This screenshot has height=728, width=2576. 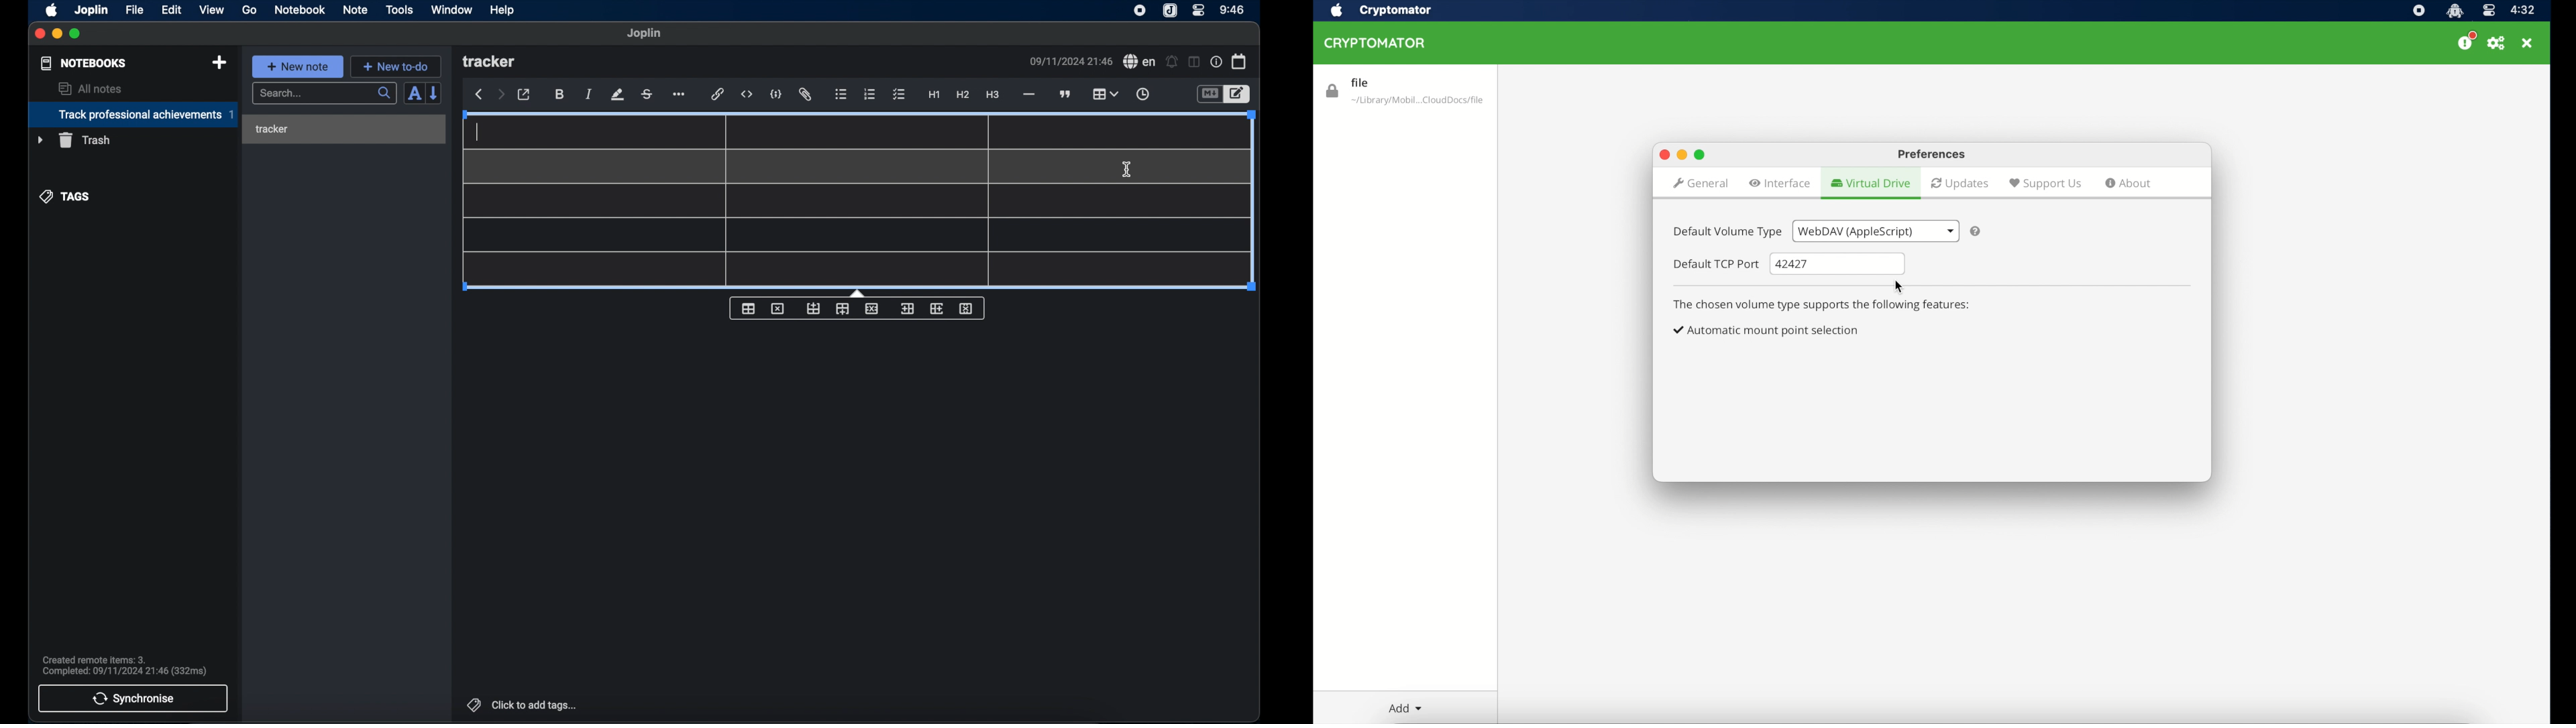 I want to click on joplin icon, so click(x=1140, y=11).